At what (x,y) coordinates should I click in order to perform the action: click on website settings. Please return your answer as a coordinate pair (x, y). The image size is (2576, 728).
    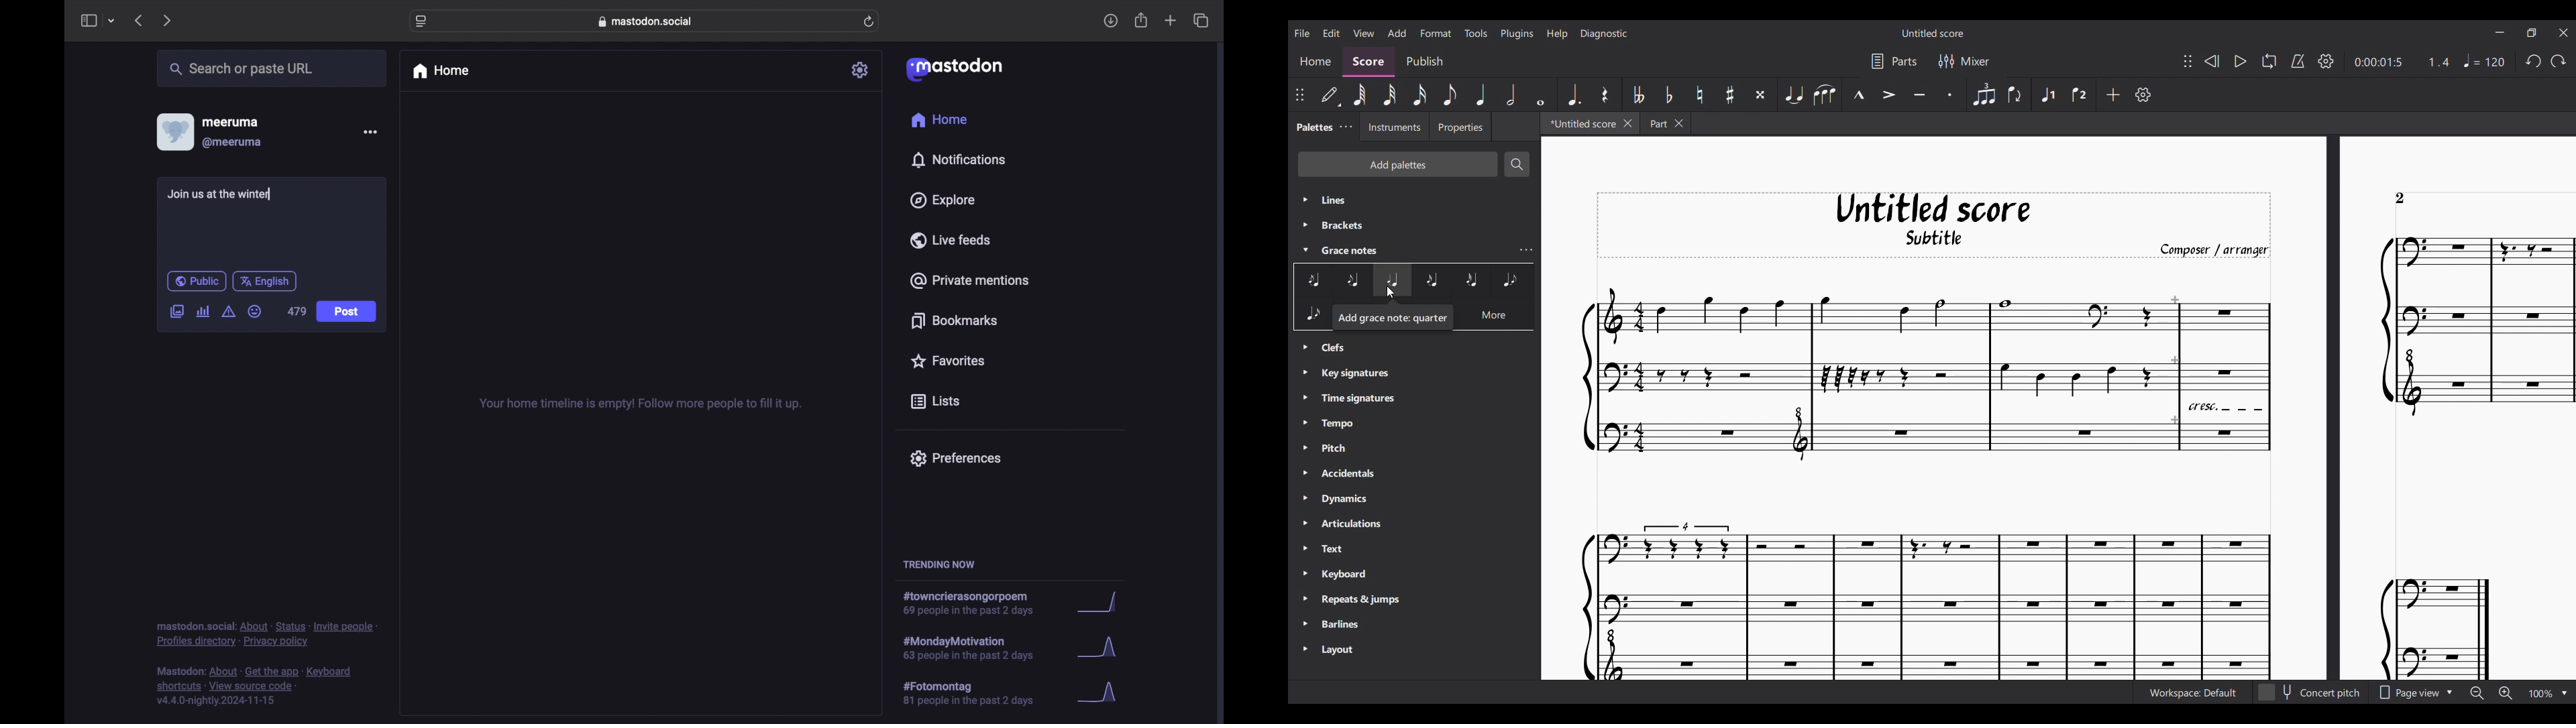
    Looking at the image, I should click on (423, 21).